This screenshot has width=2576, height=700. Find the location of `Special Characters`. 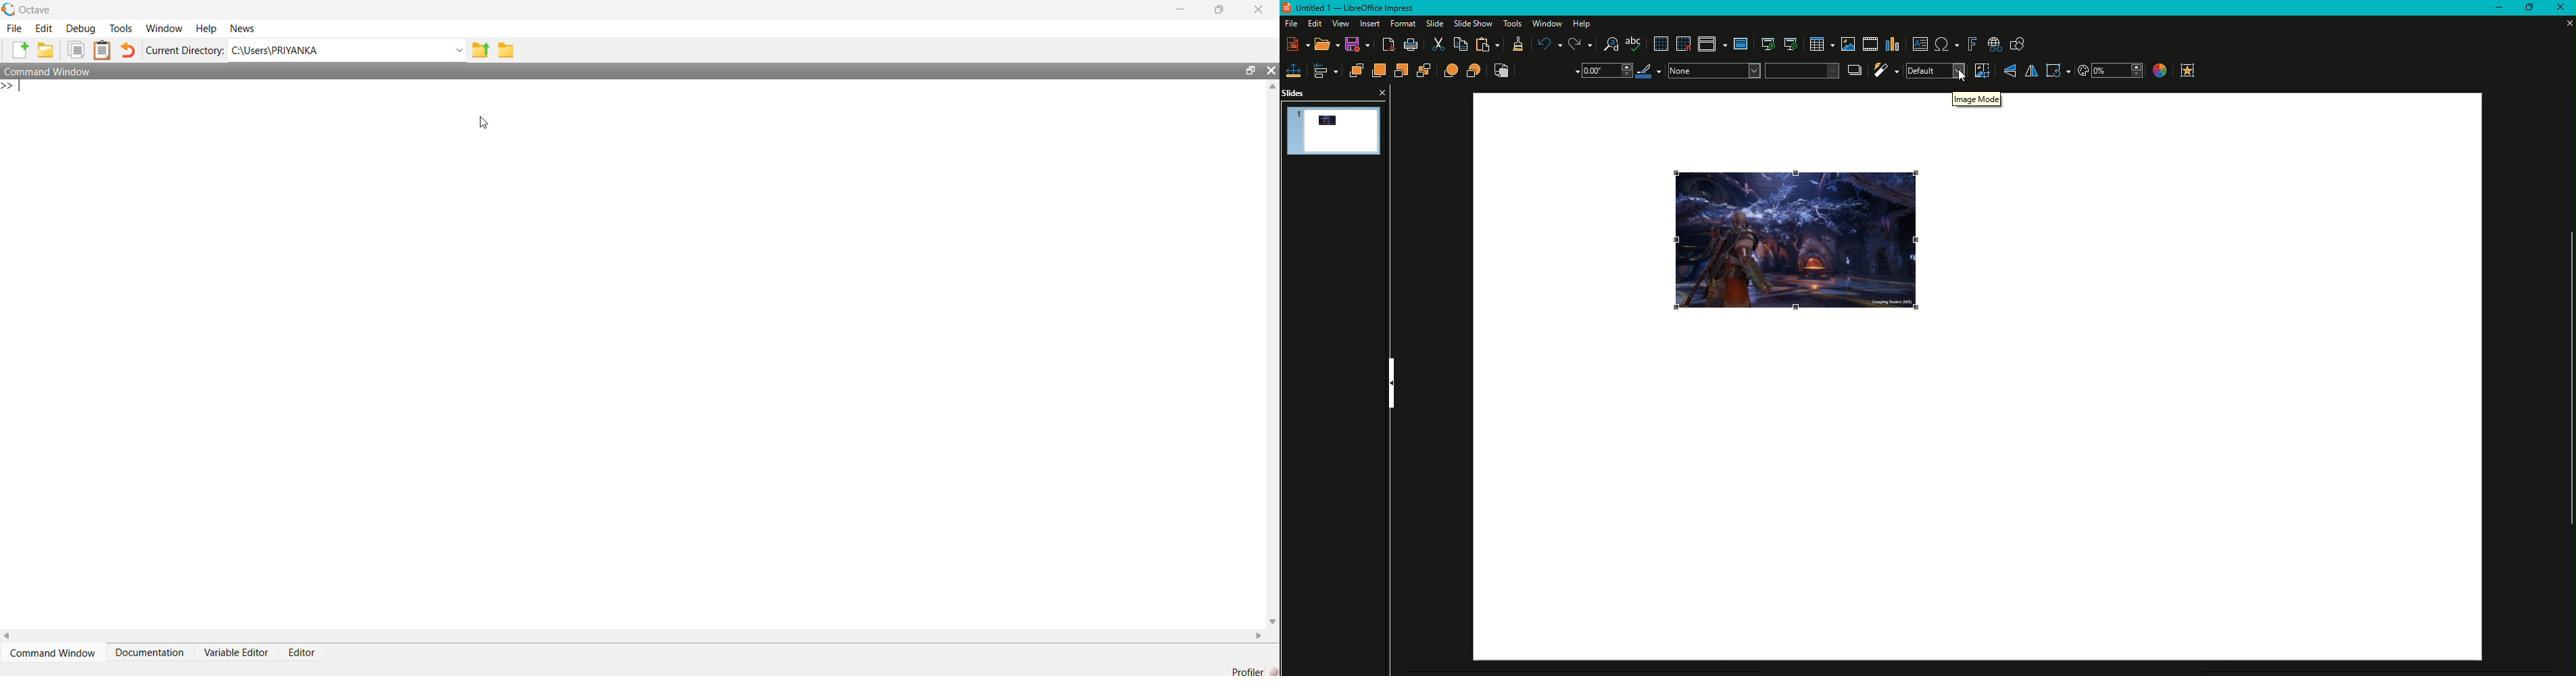

Special Characters is located at coordinates (1947, 45).